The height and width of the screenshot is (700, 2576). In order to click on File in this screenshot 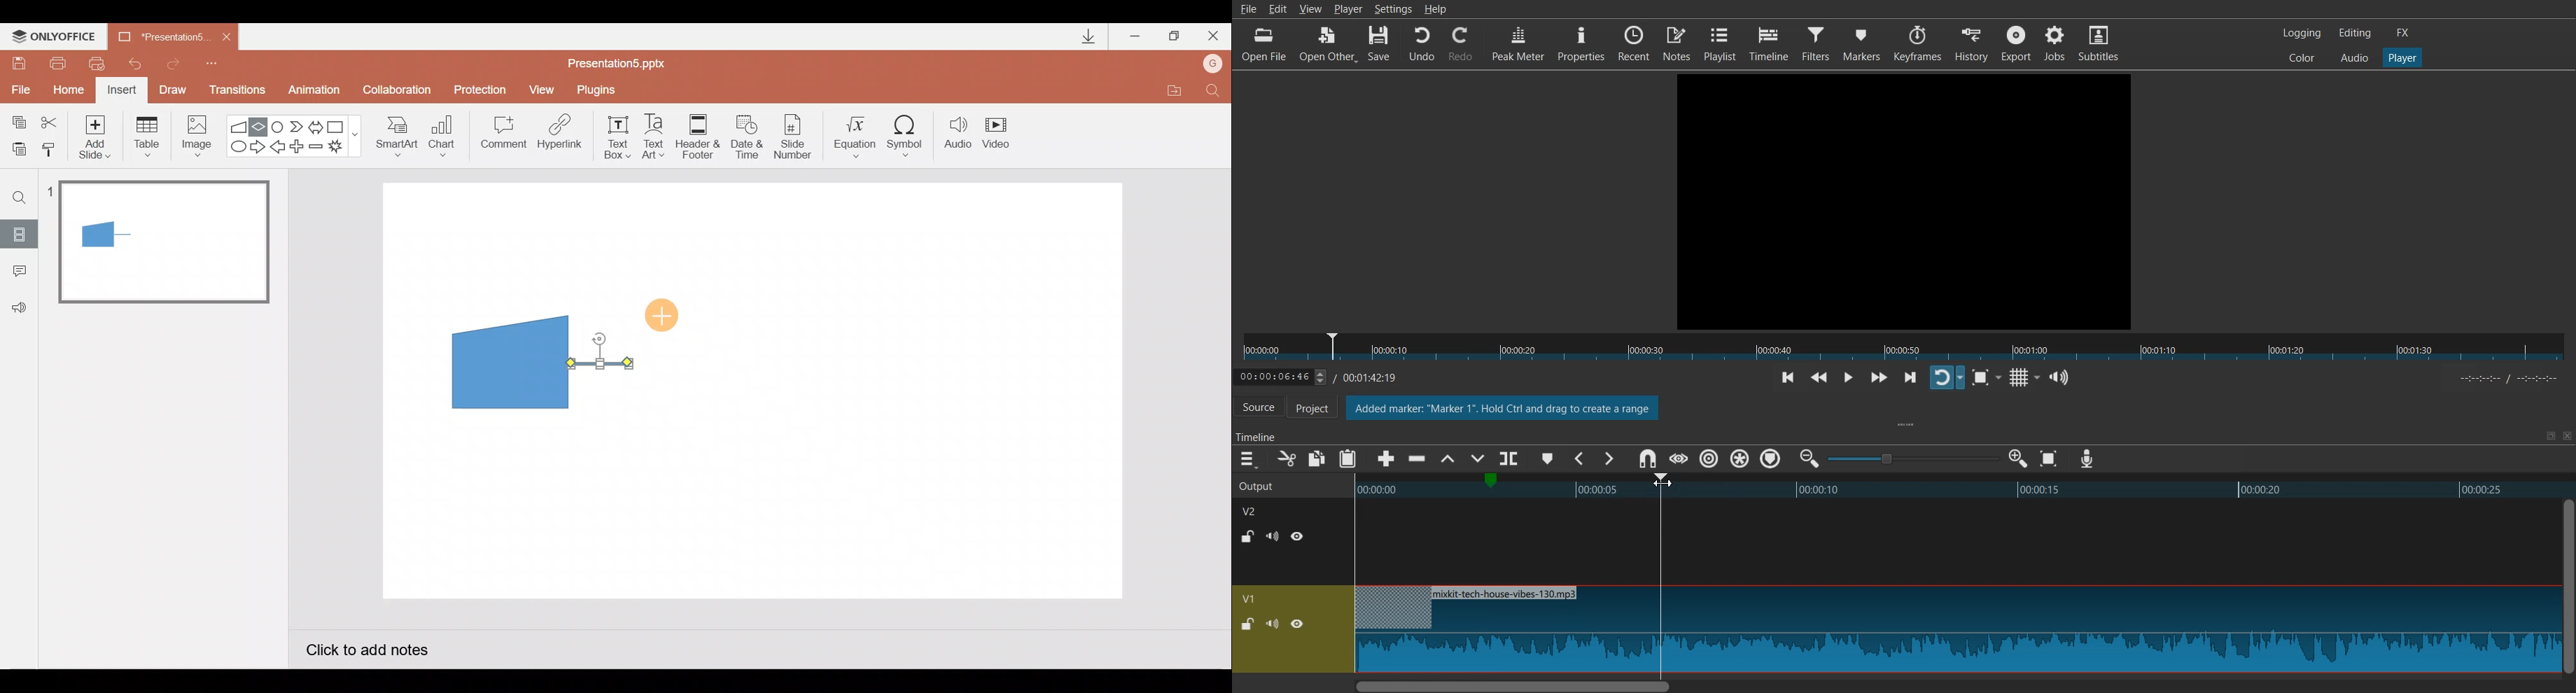, I will do `click(18, 87)`.